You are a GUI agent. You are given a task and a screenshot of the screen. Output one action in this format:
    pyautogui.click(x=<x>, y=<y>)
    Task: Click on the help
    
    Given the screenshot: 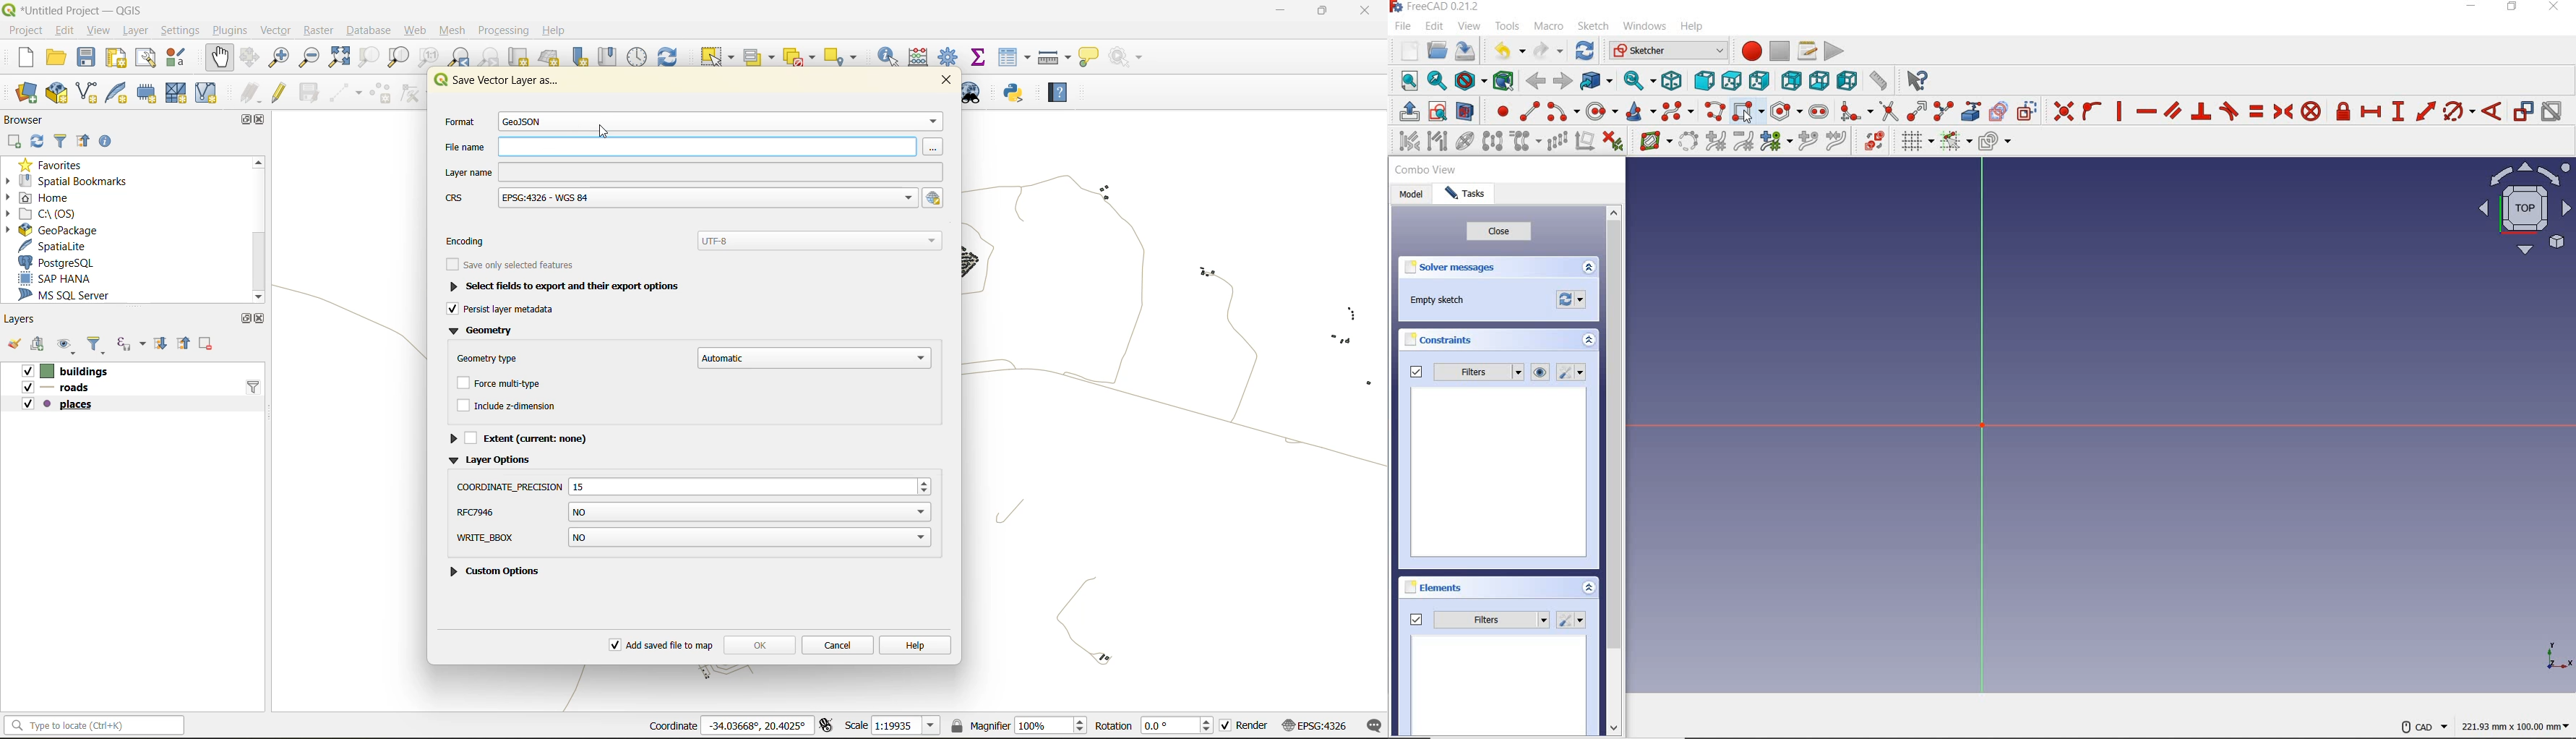 What is the action you would take?
    pyautogui.click(x=558, y=30)
    